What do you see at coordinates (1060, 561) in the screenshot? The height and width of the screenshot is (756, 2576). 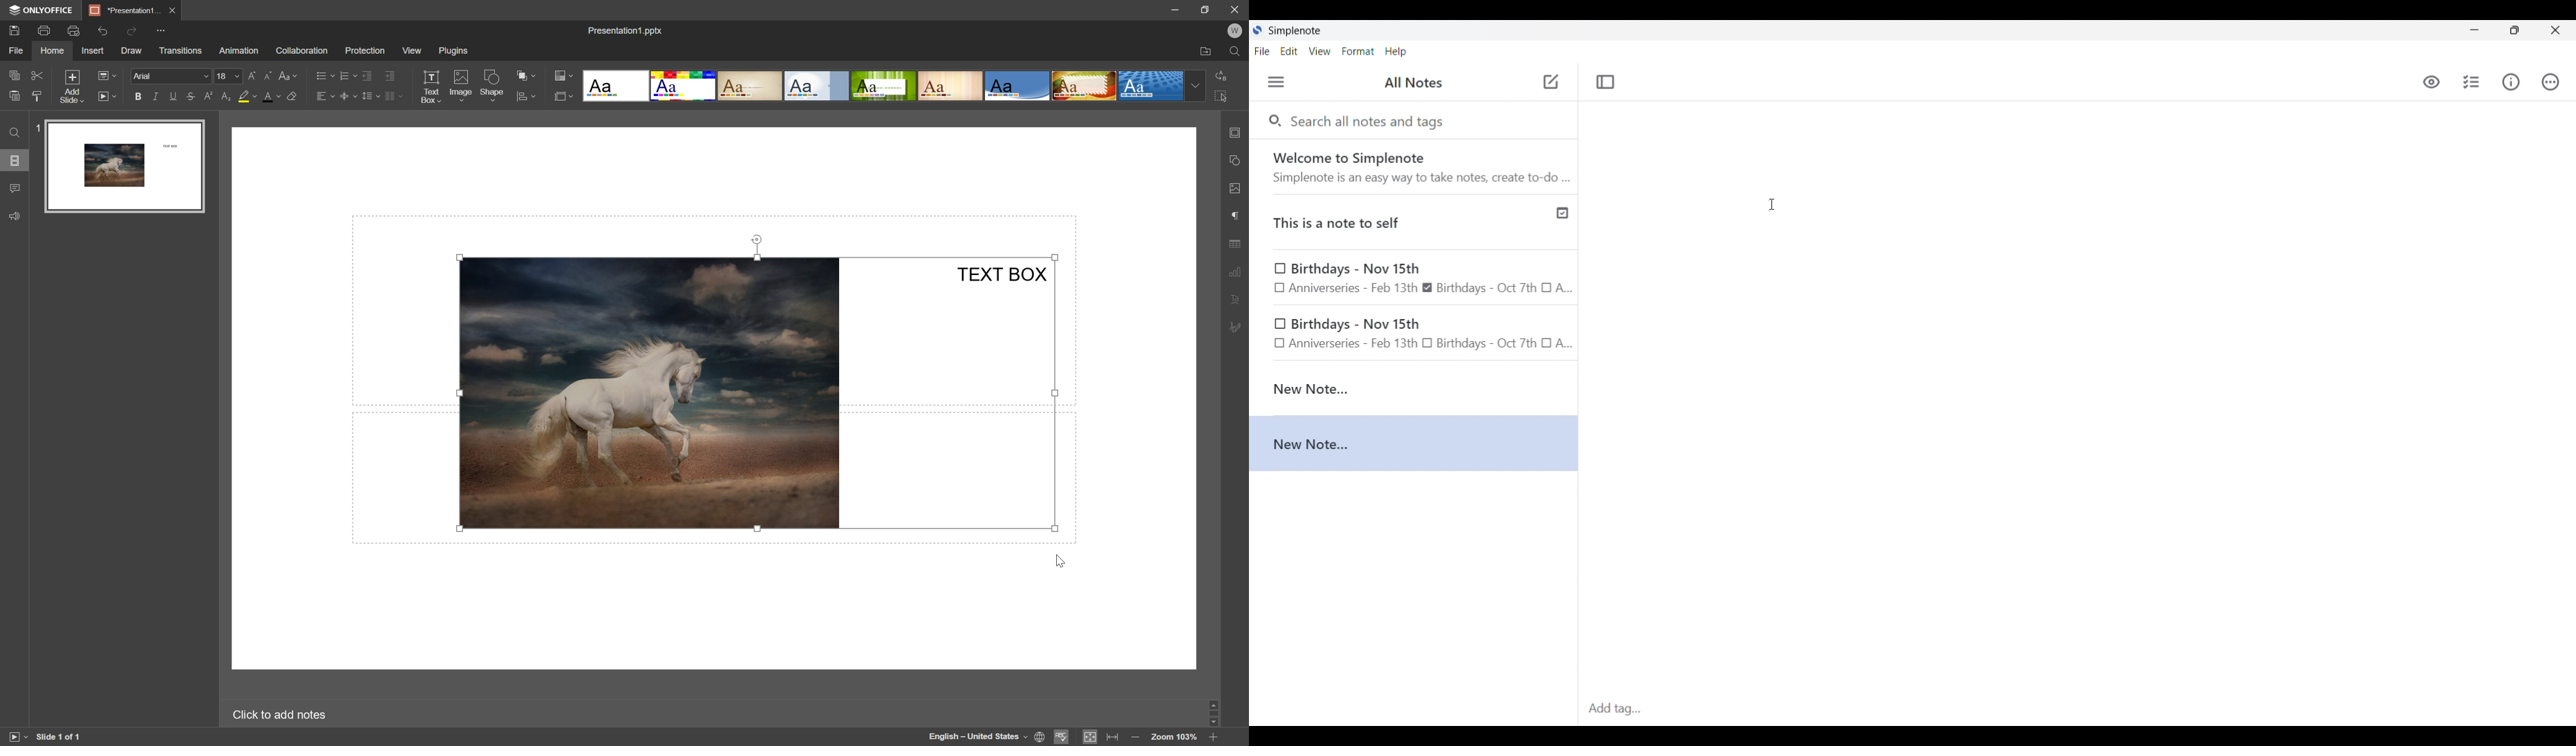 I see `cursor` at bounding box center [1060, 561].